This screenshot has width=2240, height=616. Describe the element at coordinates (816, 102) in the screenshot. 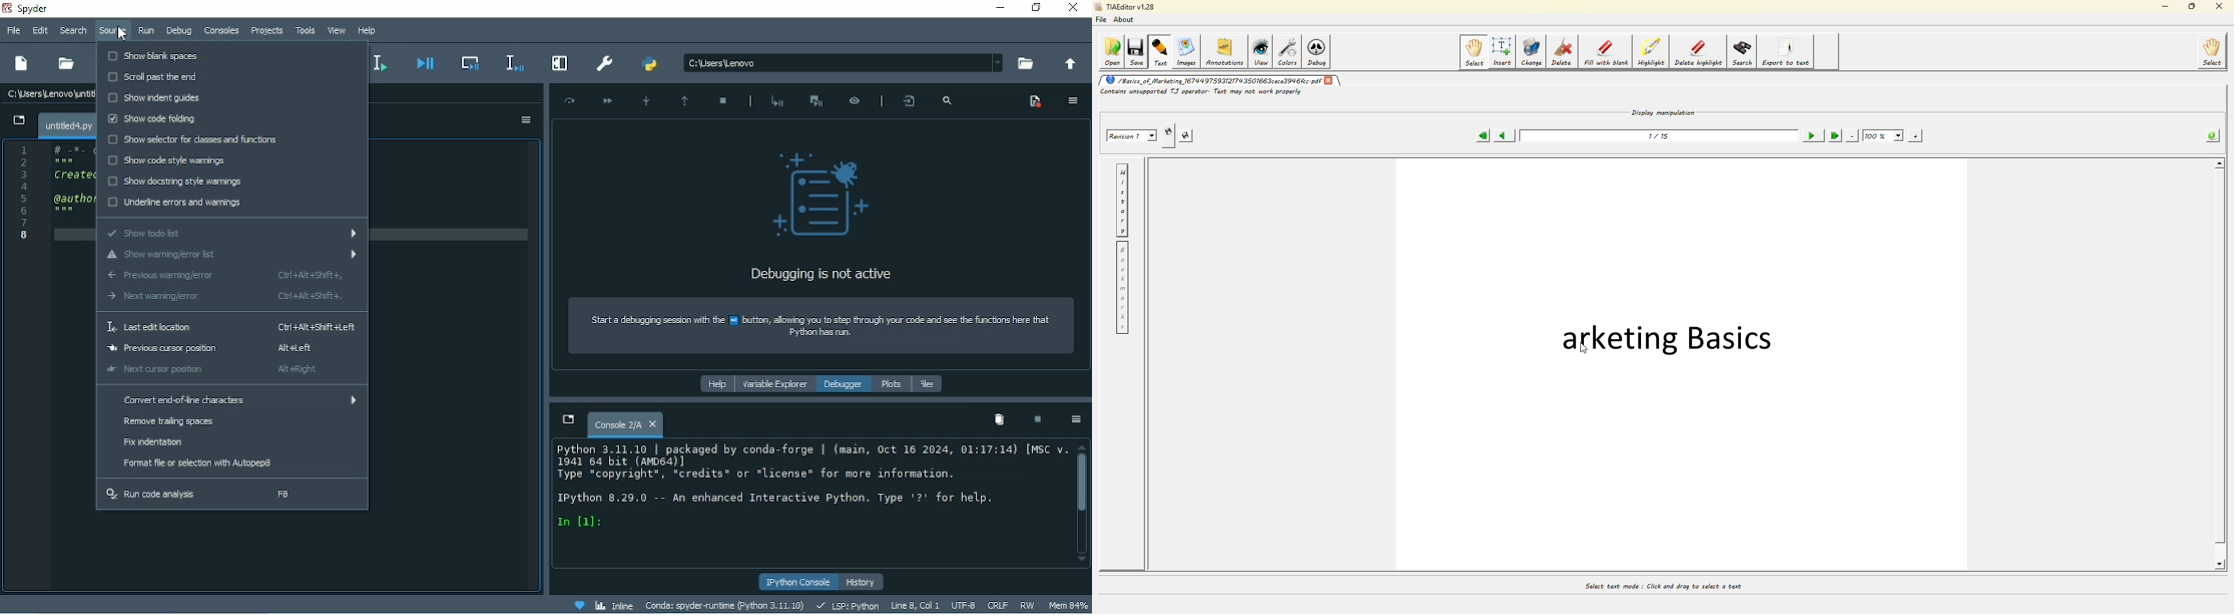

I see `Interrupt execution and start the debugger` at that location.